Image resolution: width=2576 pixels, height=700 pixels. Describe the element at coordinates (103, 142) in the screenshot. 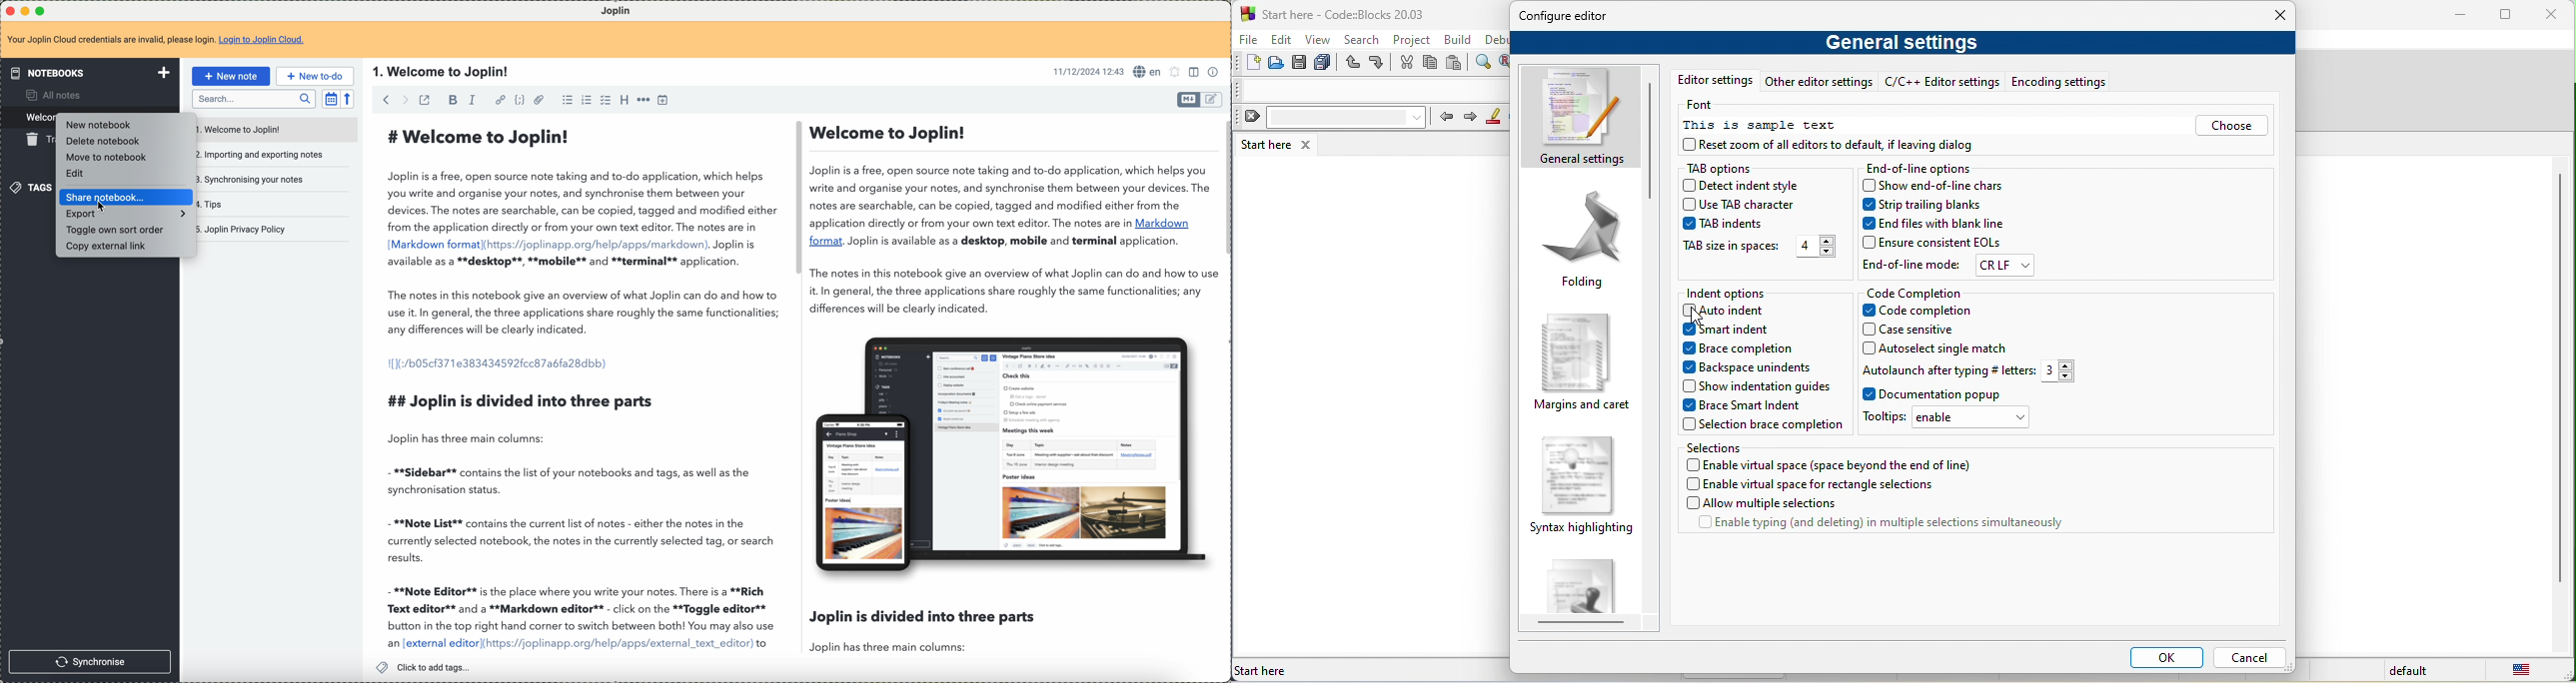

I see `delete notebook` at that location.